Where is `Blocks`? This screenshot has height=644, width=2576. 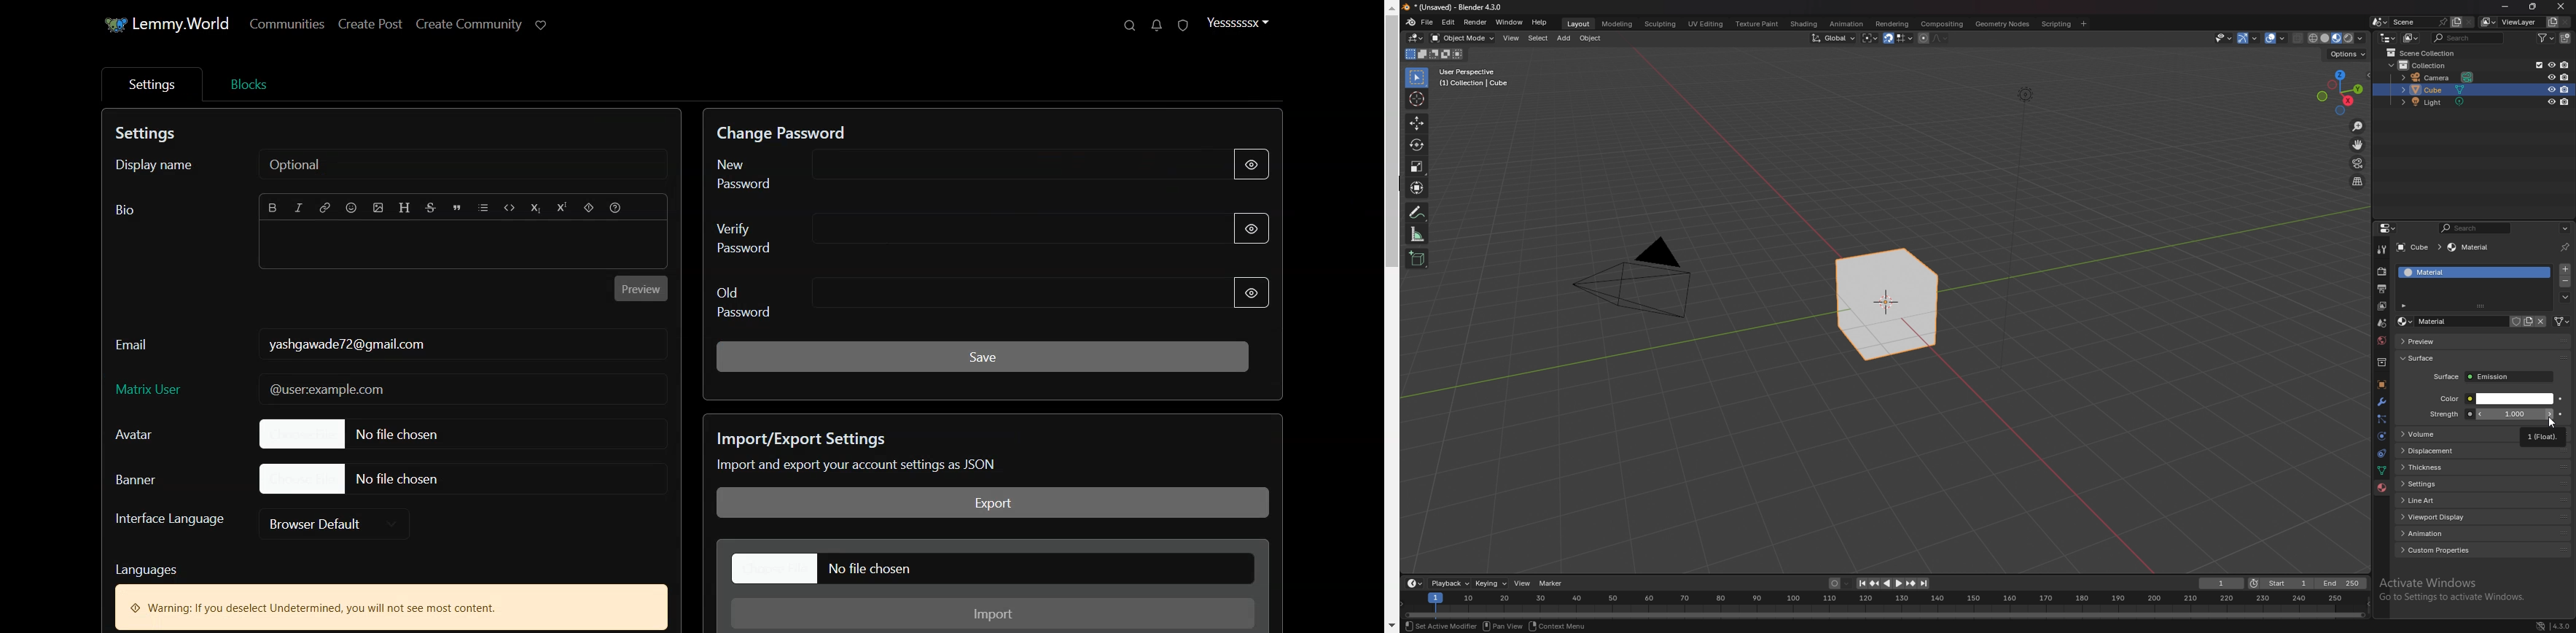
Blocks is located at coordinates (249, 84).